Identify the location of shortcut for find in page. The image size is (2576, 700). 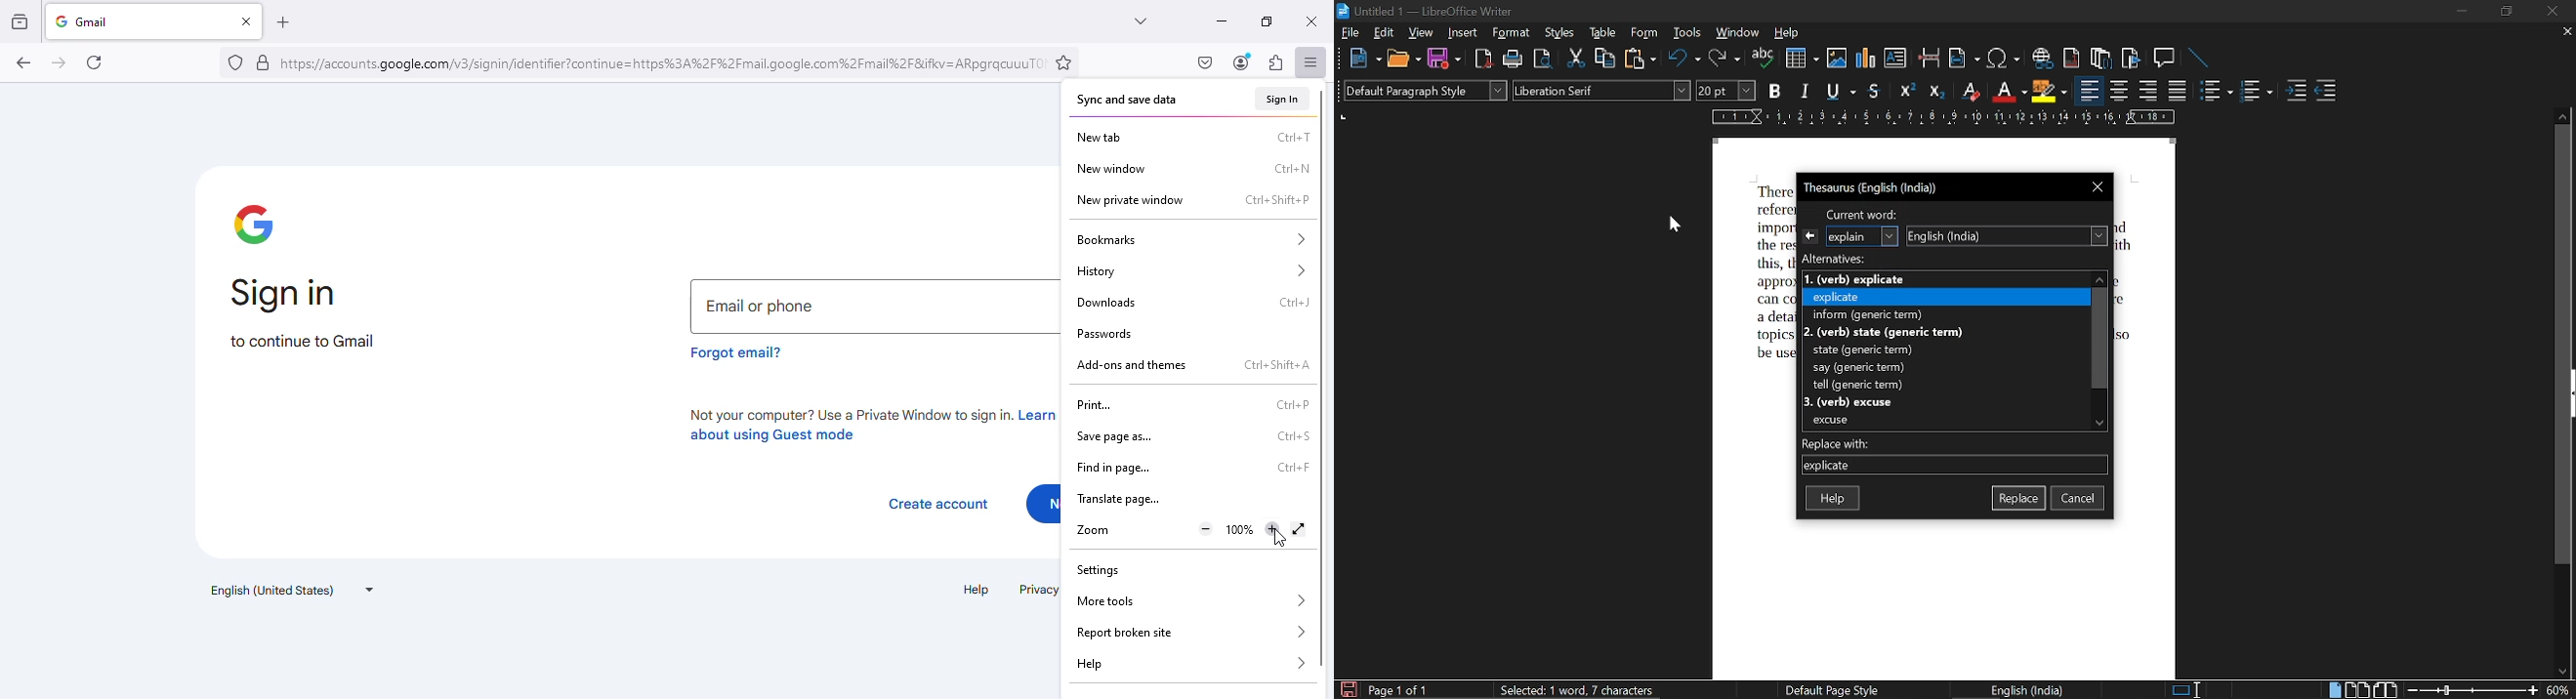
(1292, 468).